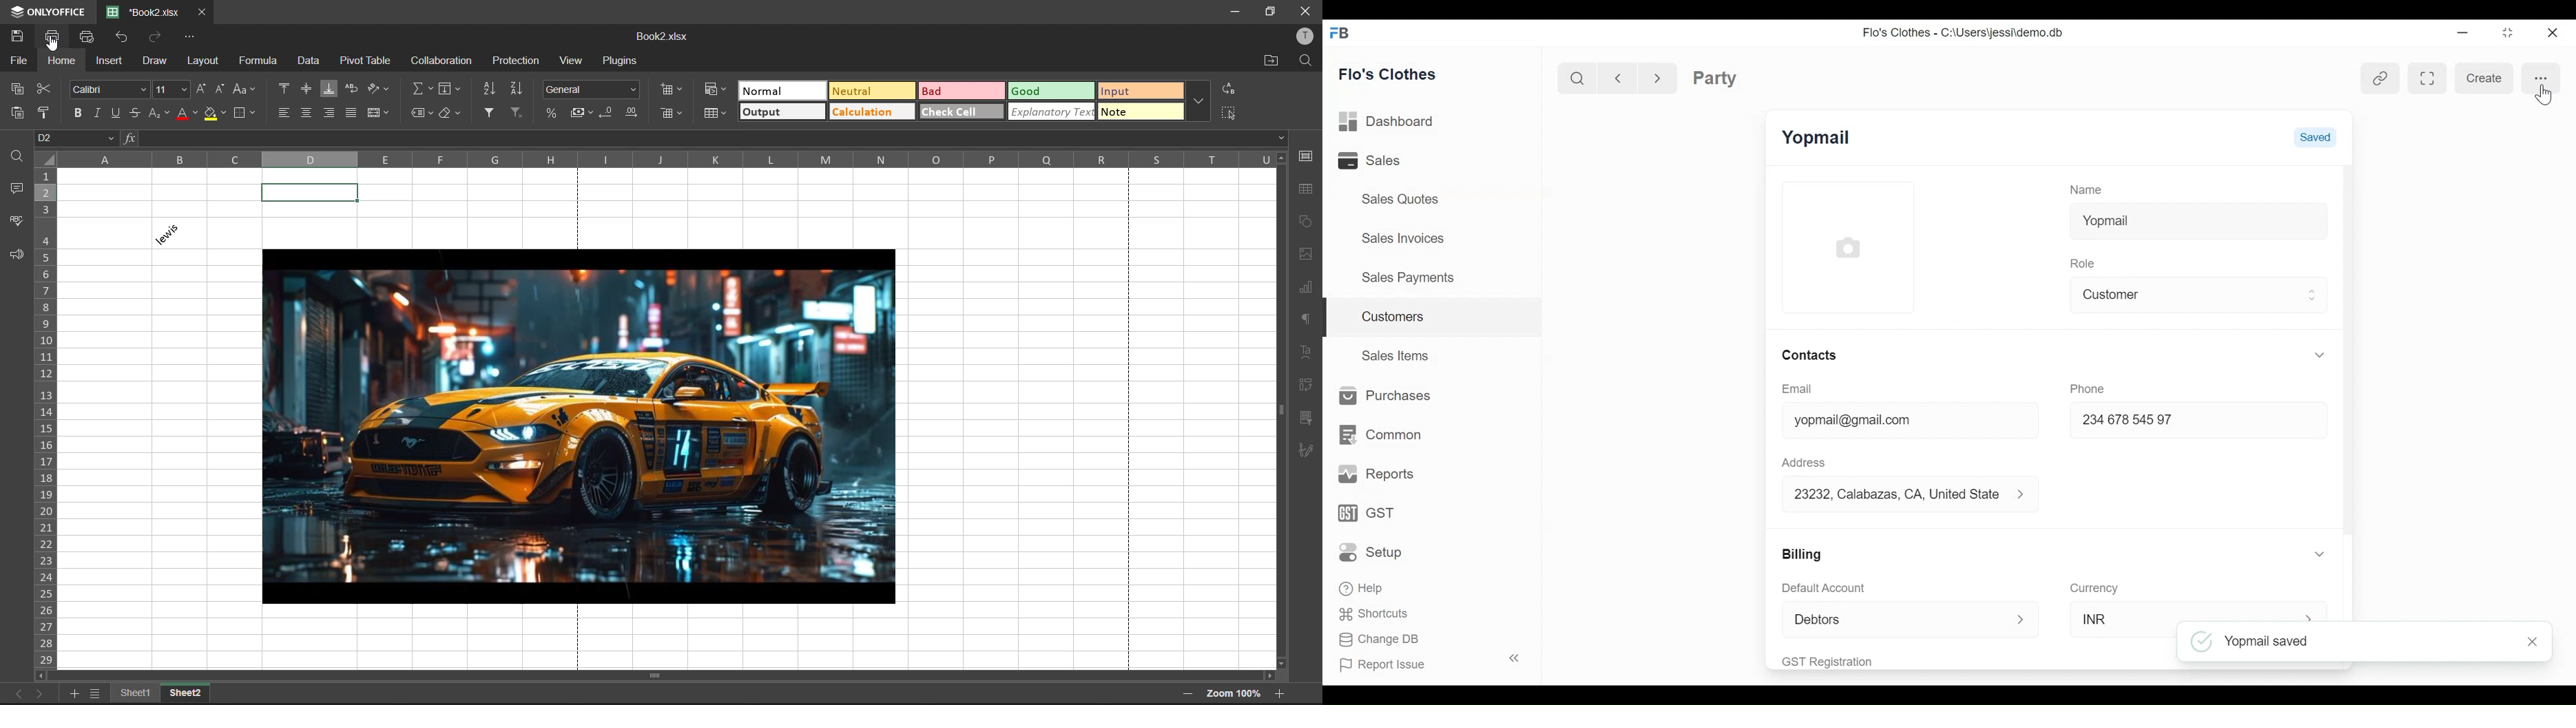 The height and width of the screenshot is (728, 2576). I want to click on more options, so click(1198, 102).